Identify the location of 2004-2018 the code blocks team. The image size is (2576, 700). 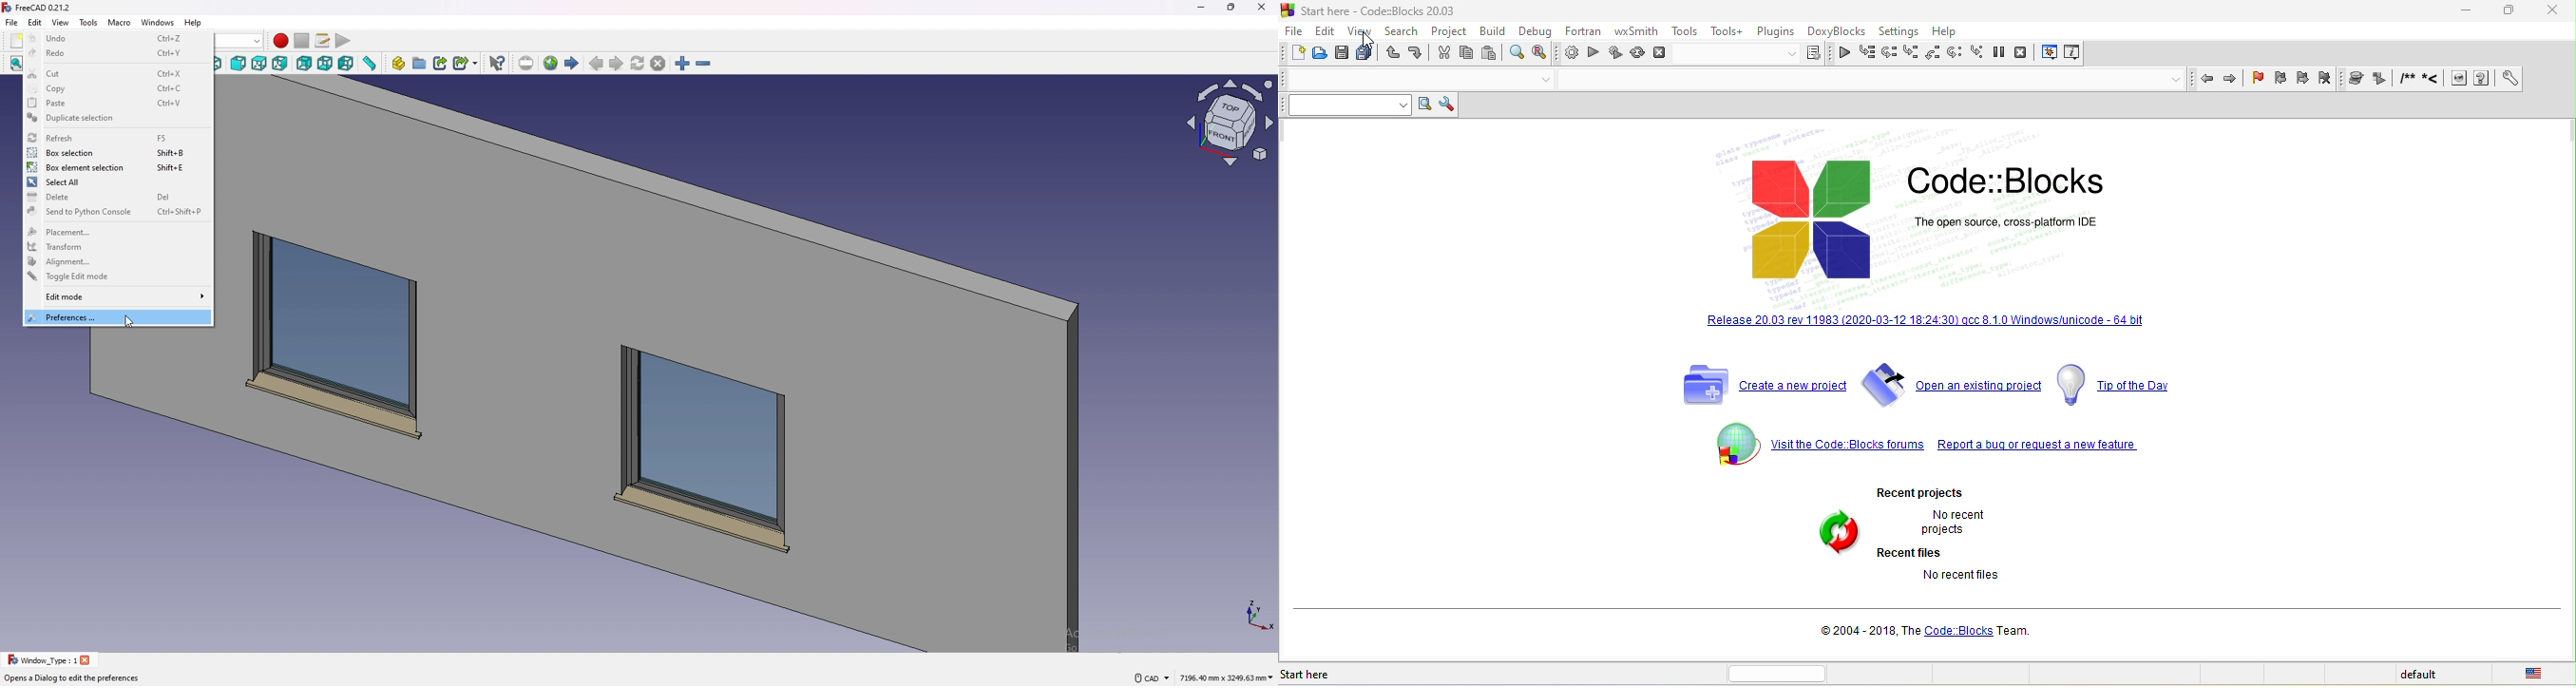
(1921, 634).